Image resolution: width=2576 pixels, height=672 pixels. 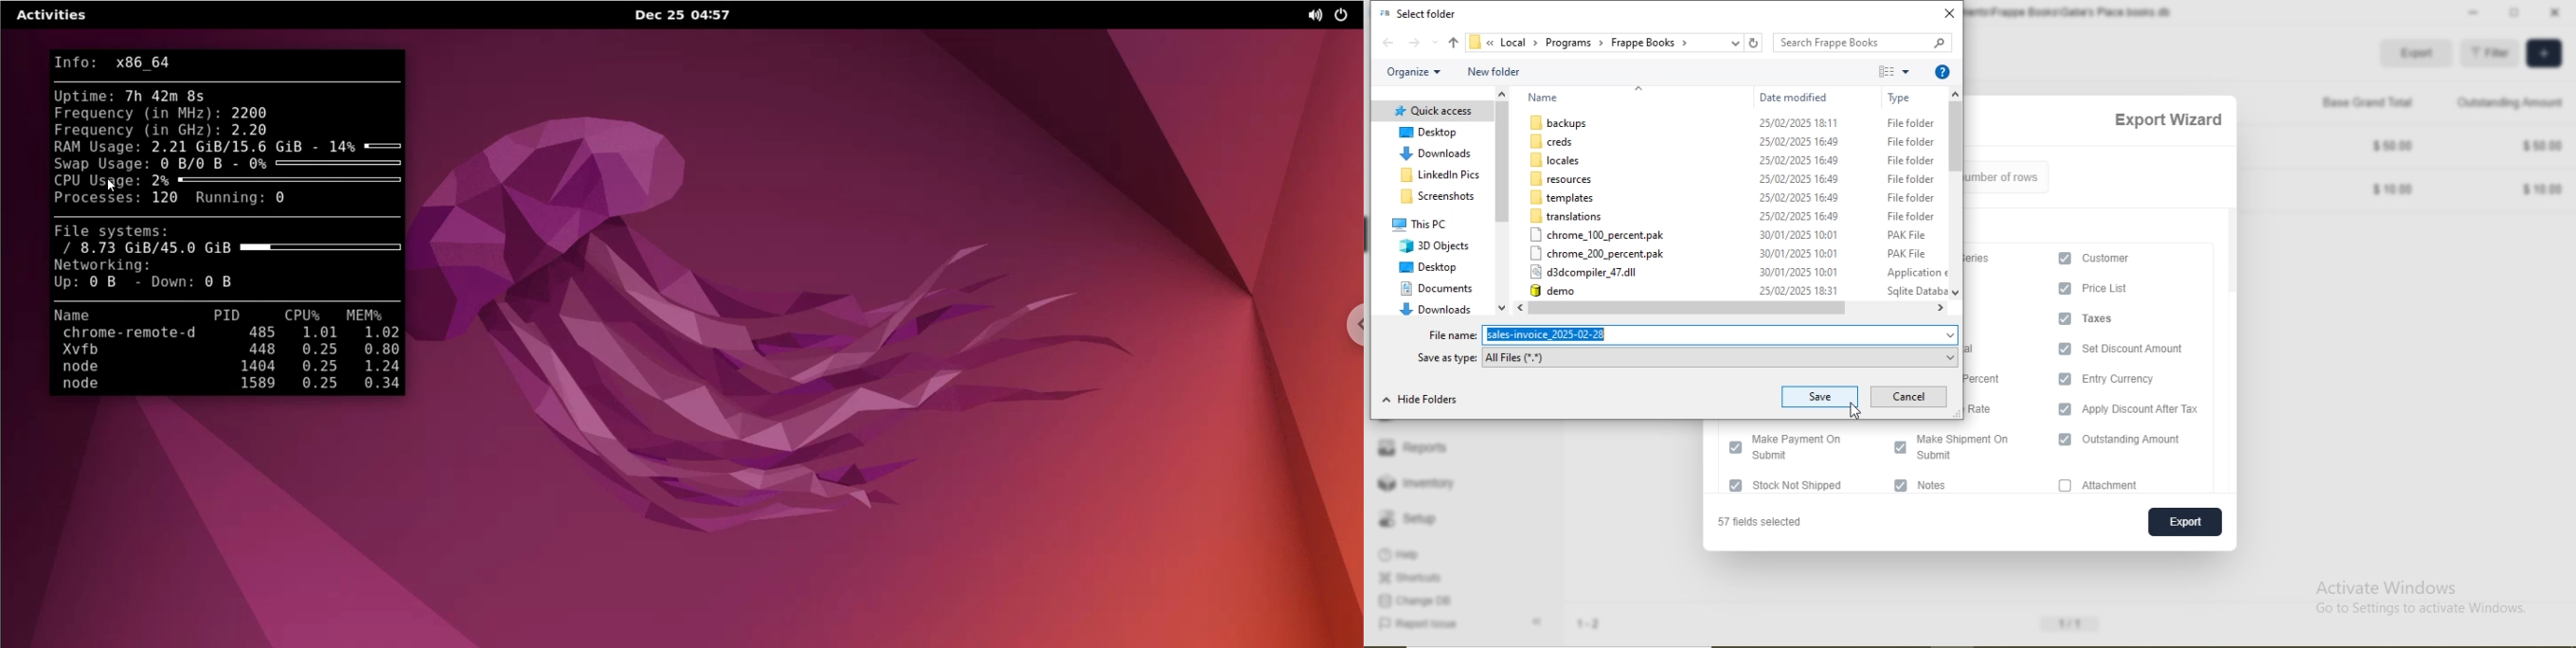 What do you see at coordinates (1914, 217) in the screenshot?
I see `File folder` at bounding box center [1914, 217].